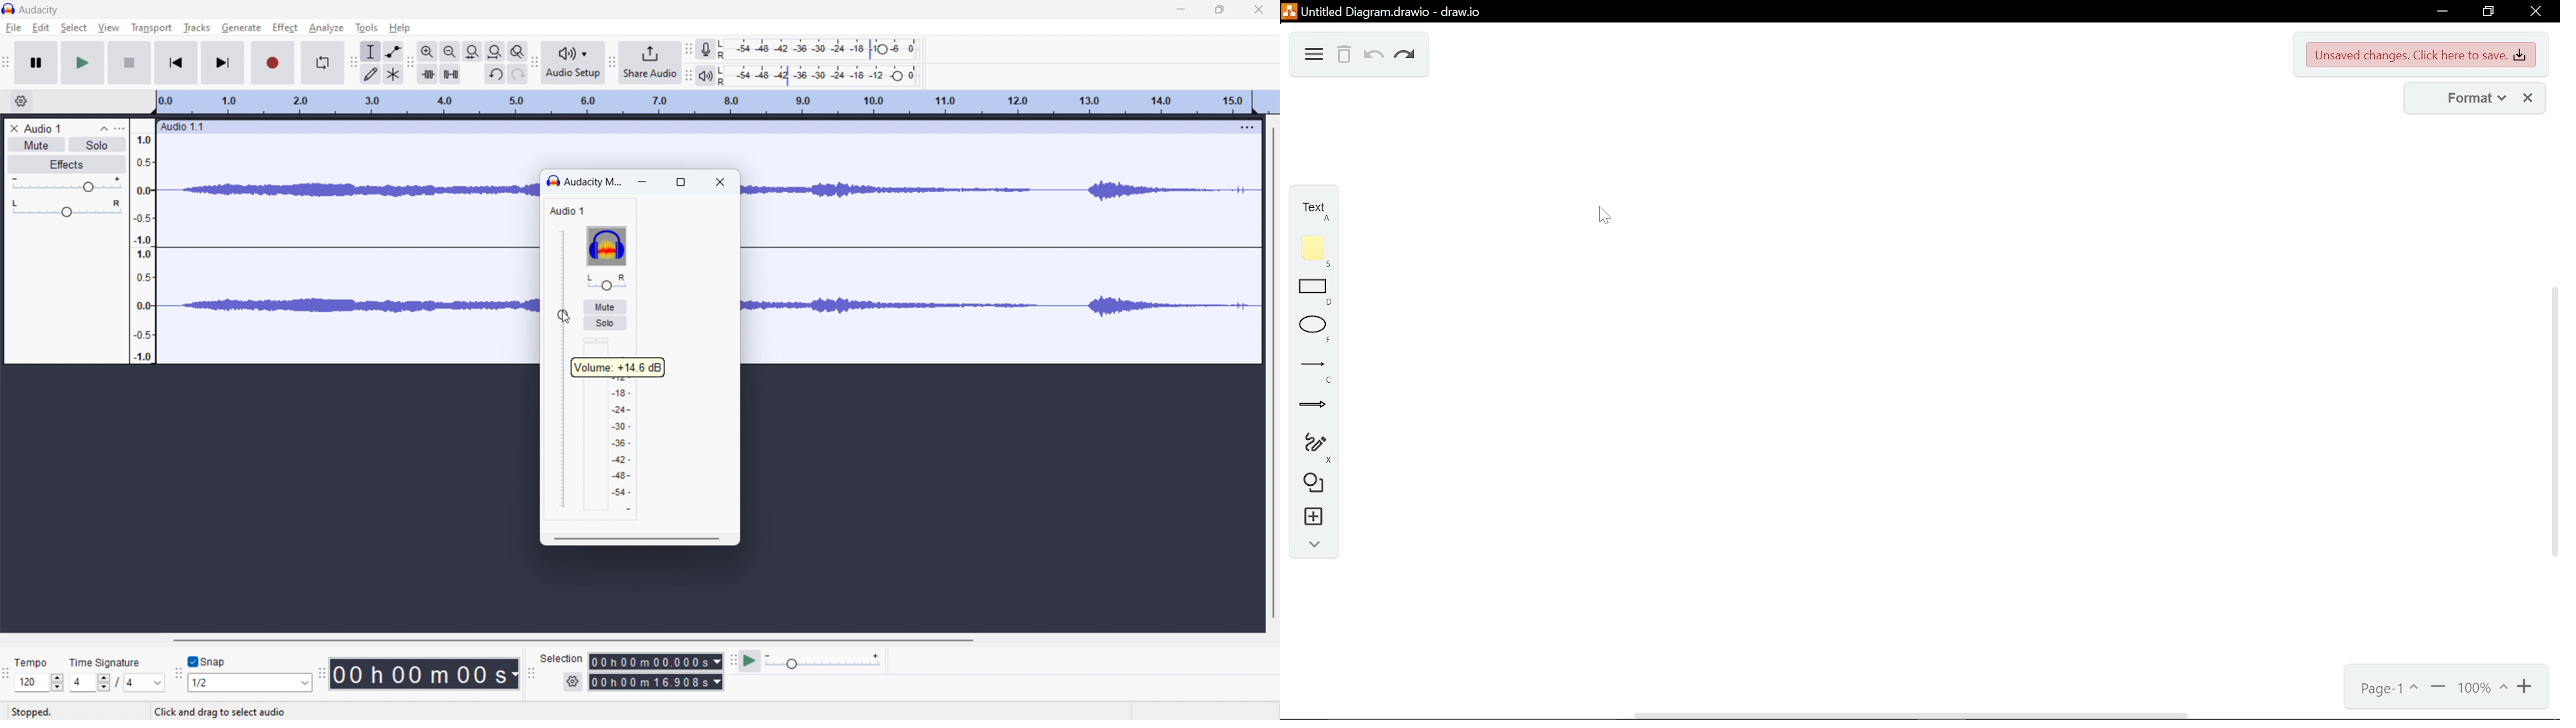  Describe the element at coordinates (2552, 424) in the screenshot. I see `vertical scroll bar` at that location.